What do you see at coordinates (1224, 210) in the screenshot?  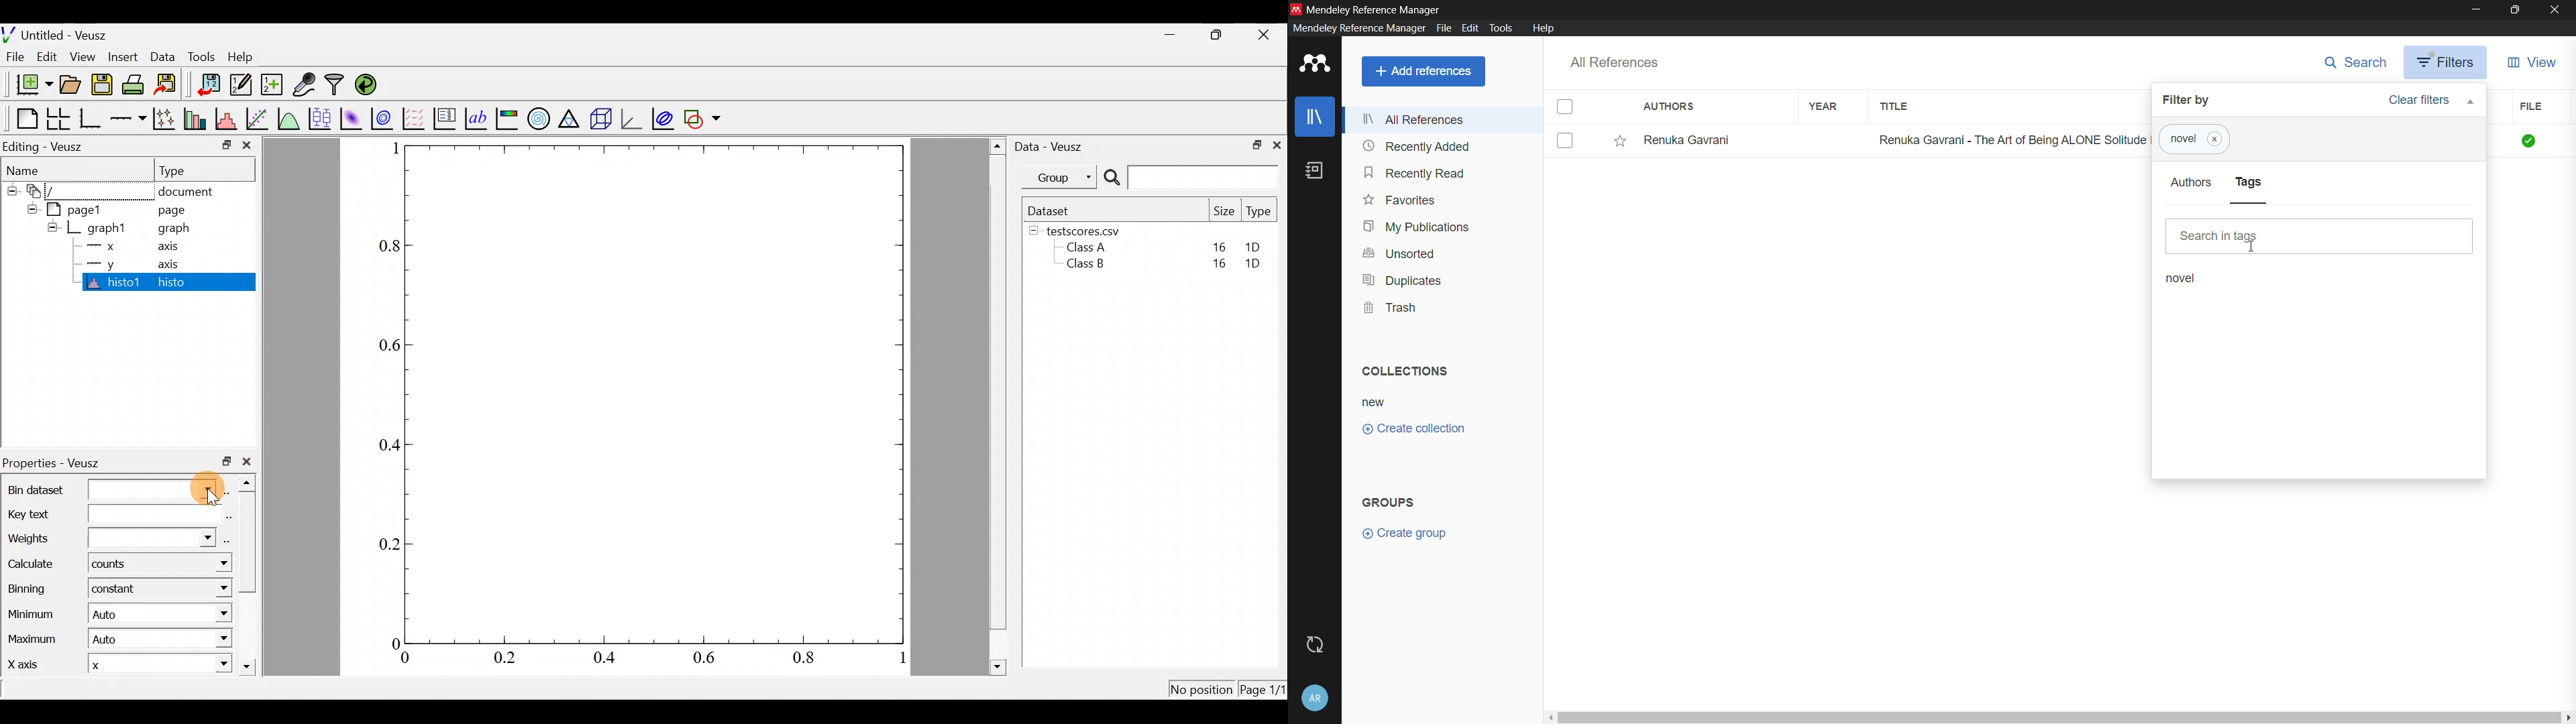 I see `Size` at bounding box center [1224, 210].